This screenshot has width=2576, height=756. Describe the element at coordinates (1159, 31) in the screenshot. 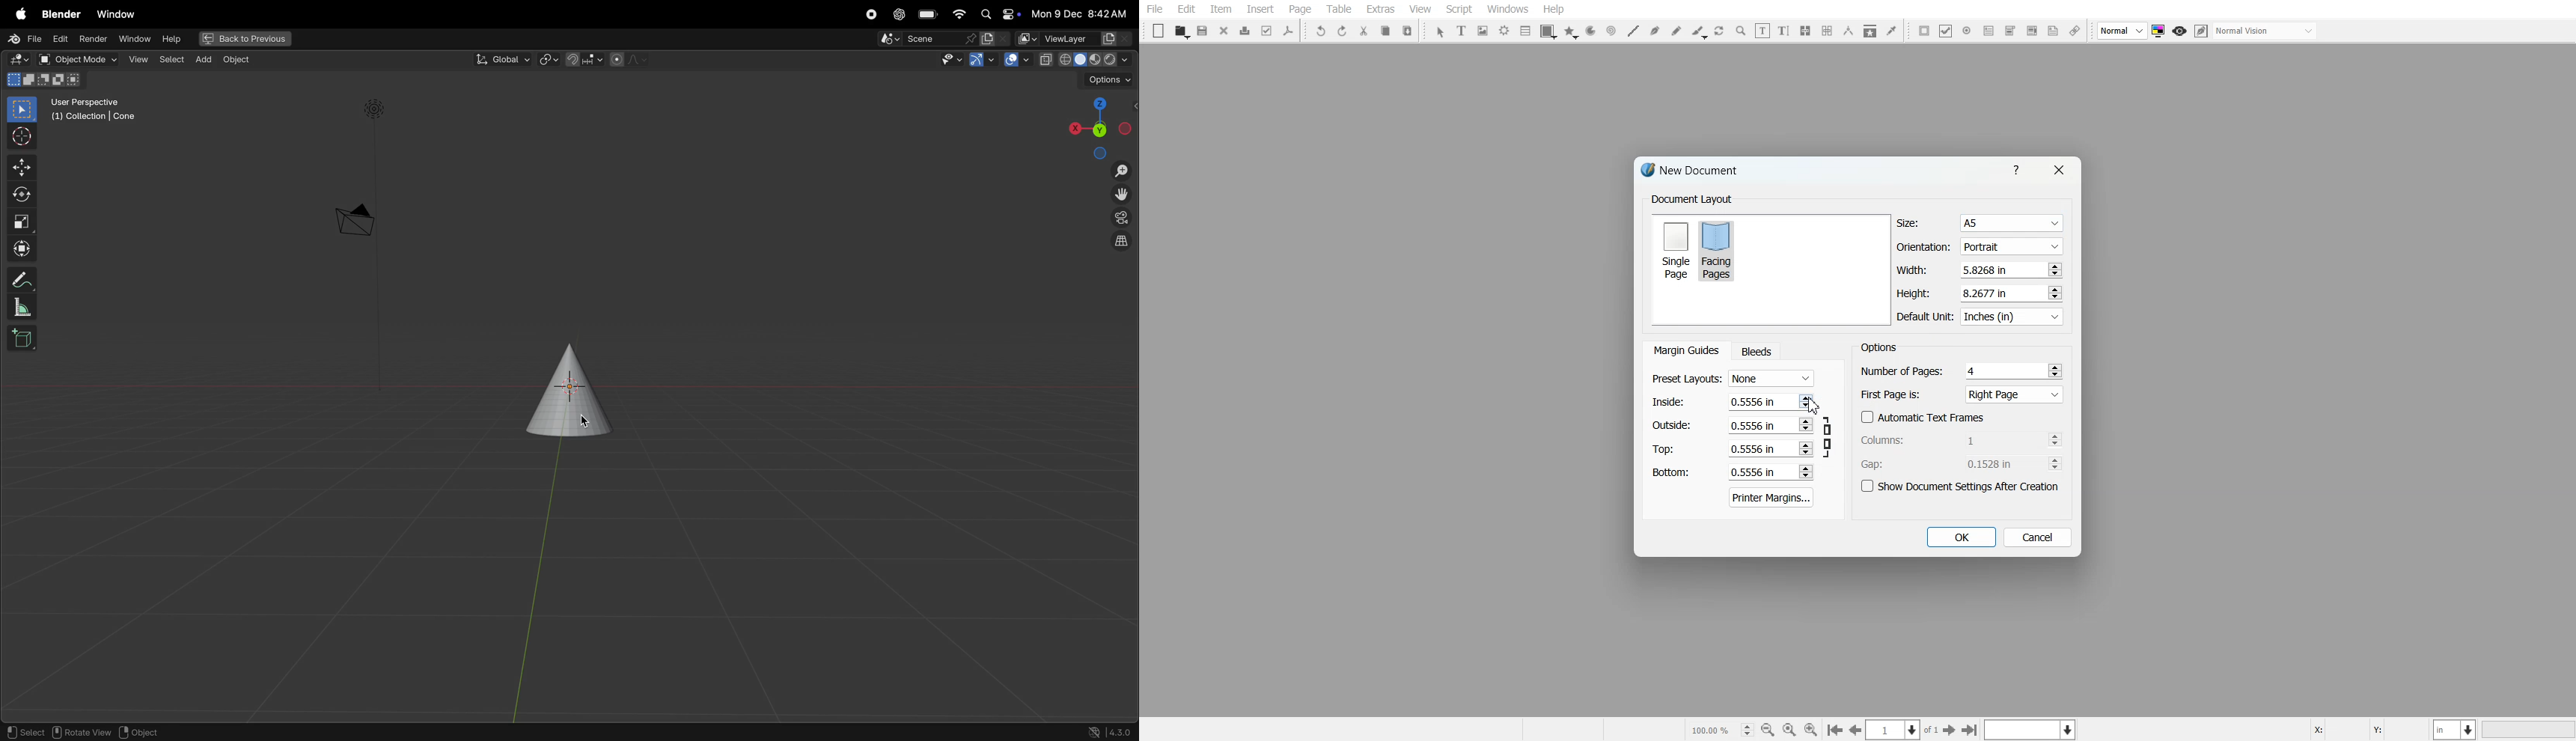

I see `New` at that location.